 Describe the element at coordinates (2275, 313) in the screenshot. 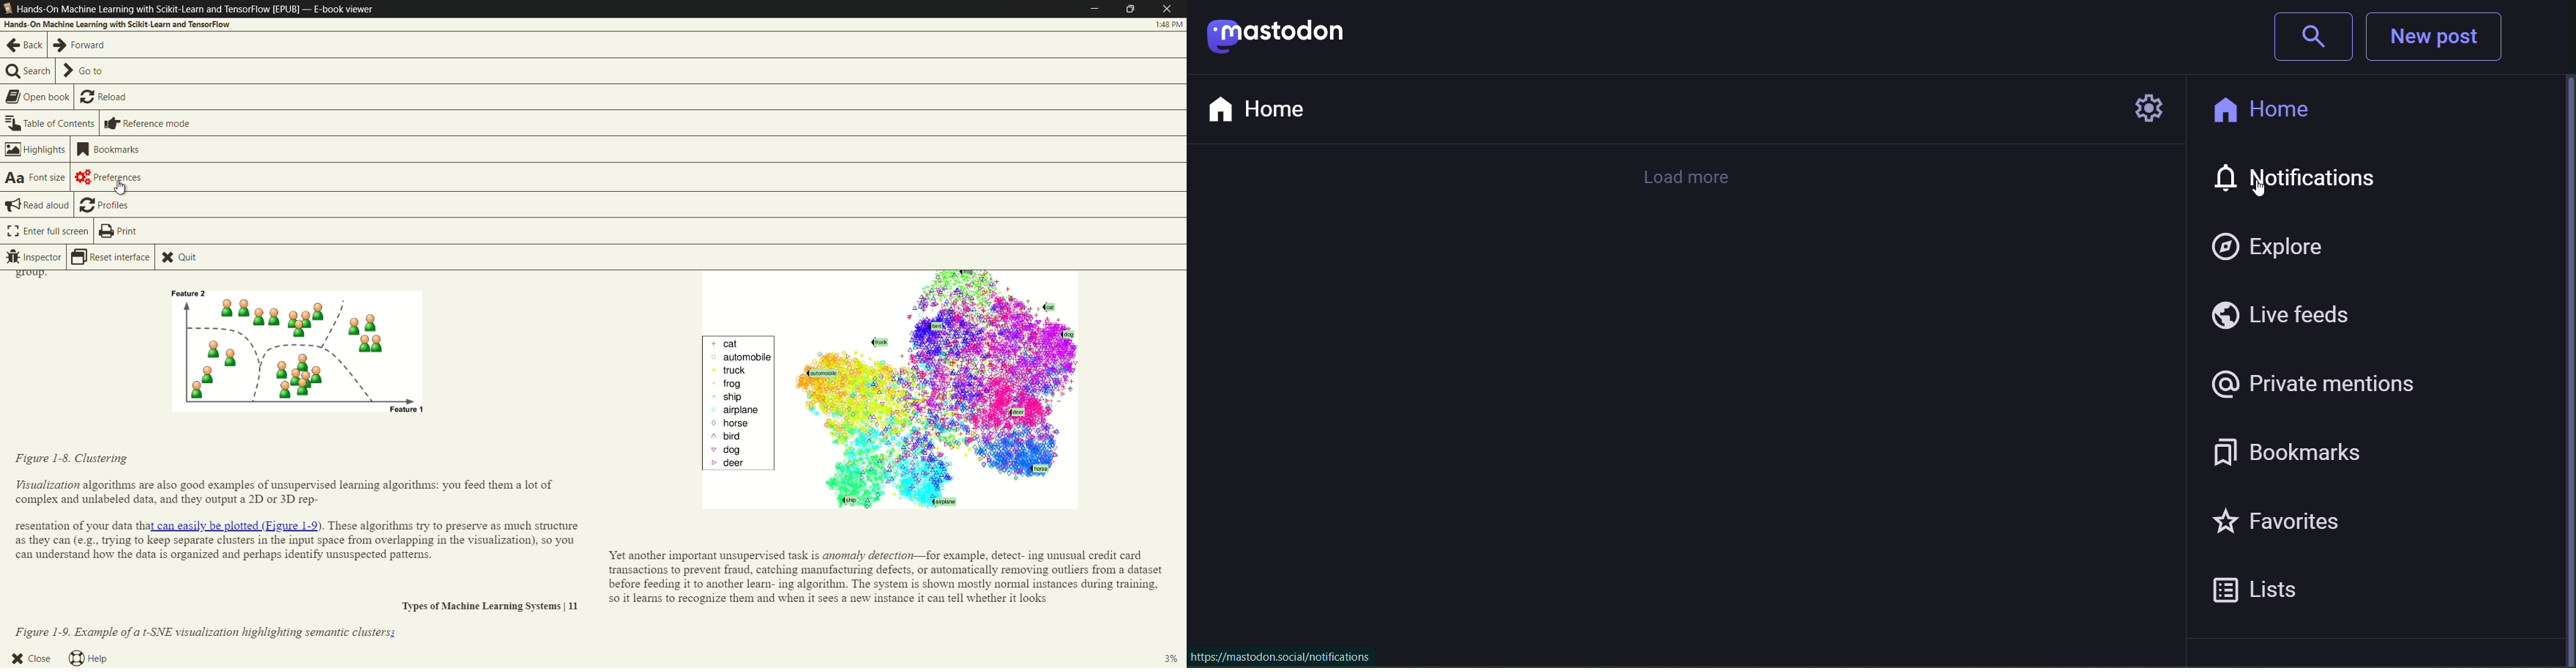

I see `Live Feeds` at that location.